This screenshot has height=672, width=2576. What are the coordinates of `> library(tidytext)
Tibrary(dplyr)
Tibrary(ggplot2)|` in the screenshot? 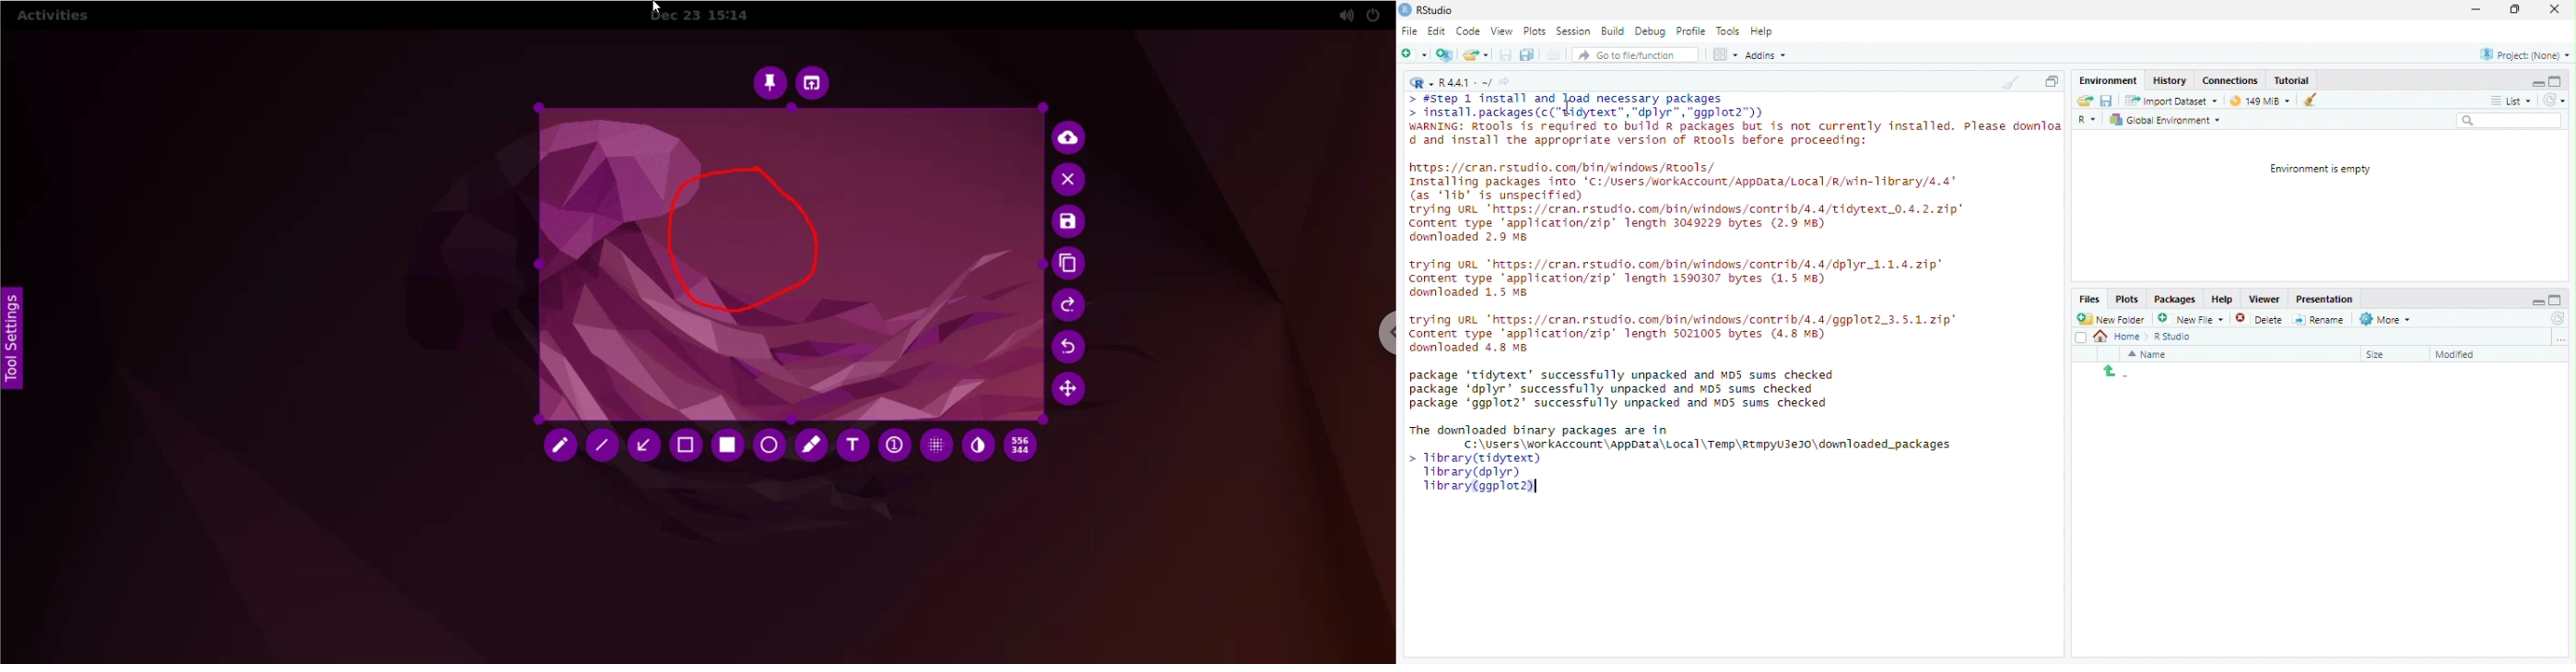 It's located at (1475, 477).